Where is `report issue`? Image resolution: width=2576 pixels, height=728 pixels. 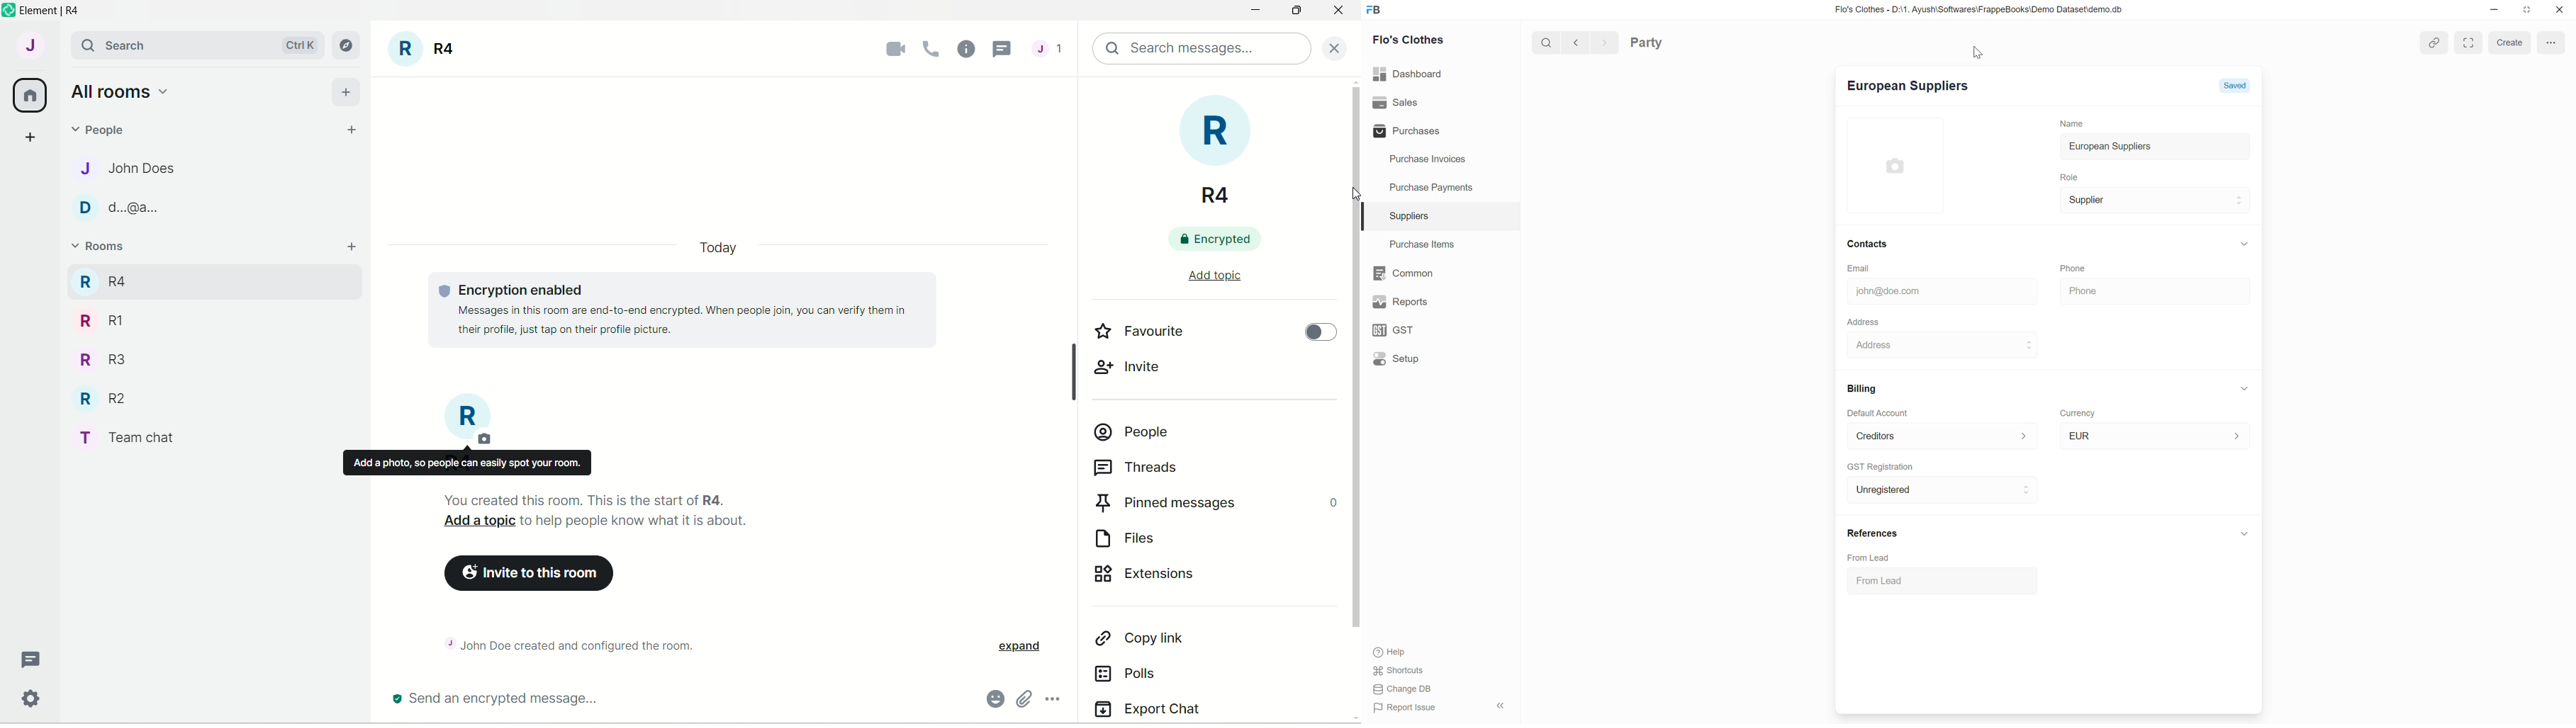
report issue is located at coordinates (1405, 708).